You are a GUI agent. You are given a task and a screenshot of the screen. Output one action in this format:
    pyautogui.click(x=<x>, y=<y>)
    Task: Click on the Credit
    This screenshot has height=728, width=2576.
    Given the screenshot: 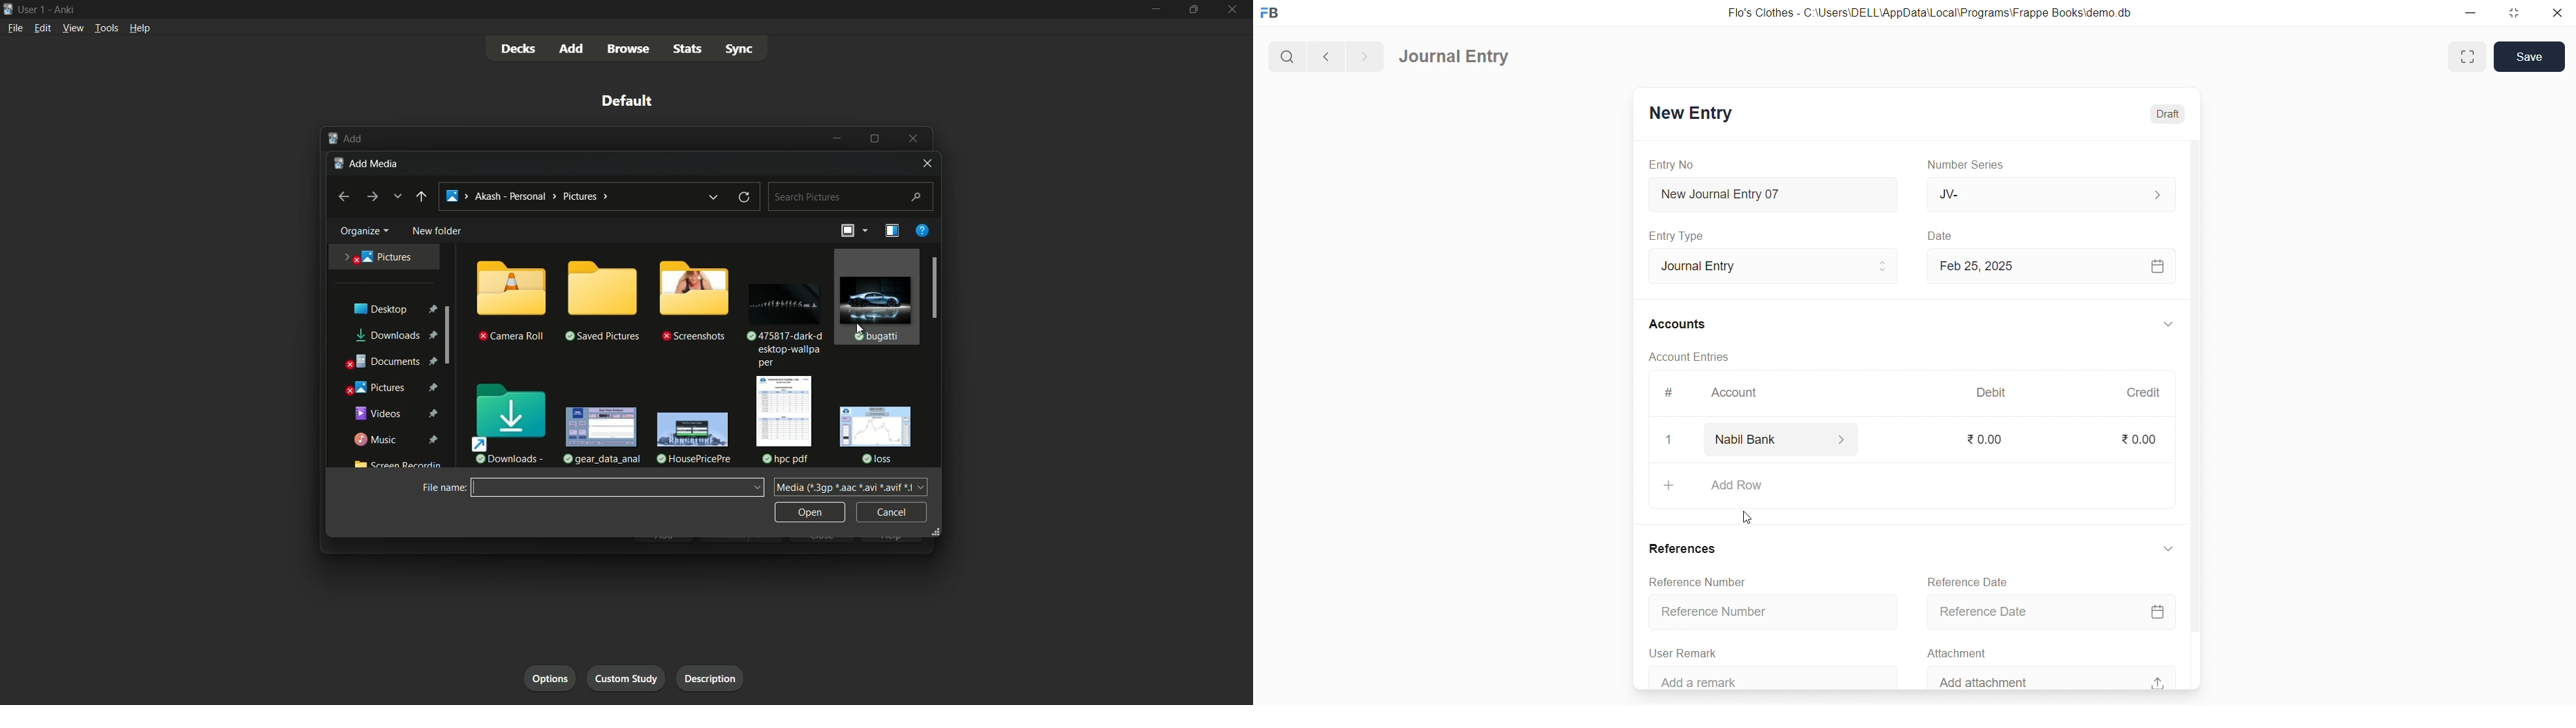 What is the action you would take?
    pyautogui.click(x=2143, y=392)
    